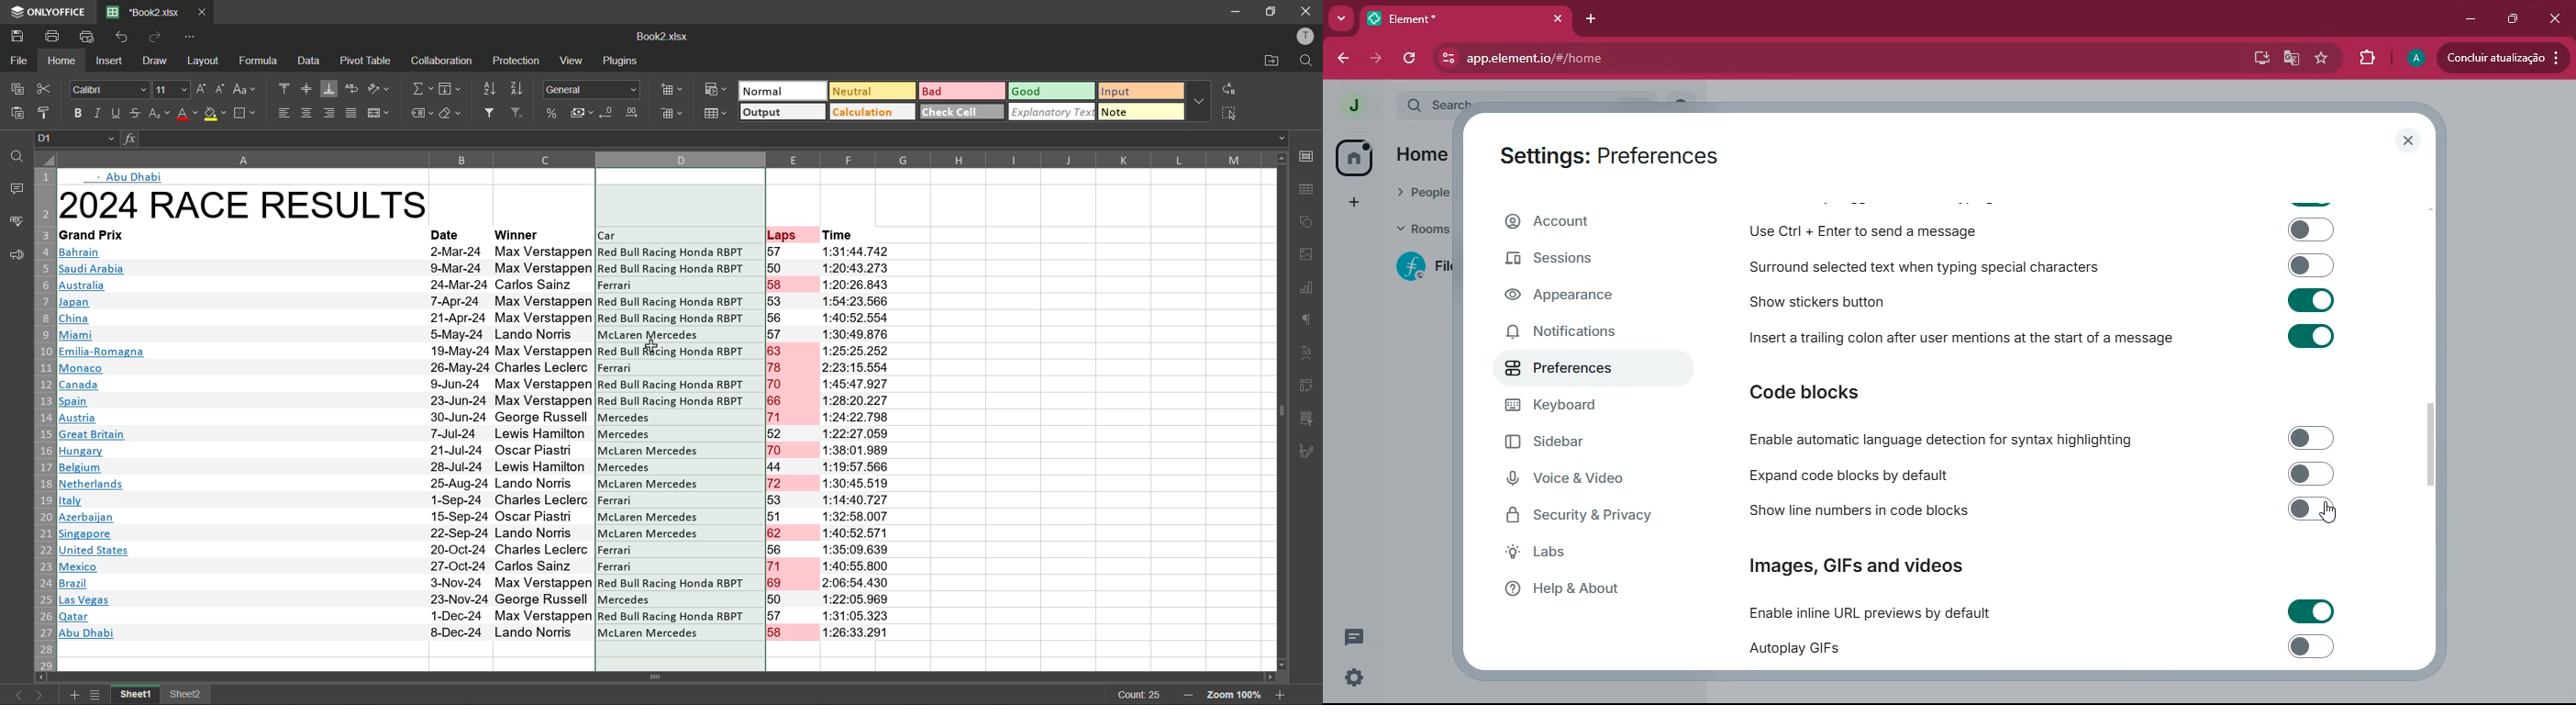 This screenshot has height=728, width=2576. Describe the element at coordinates (76, 140) in the screenshot. I see `D1` at that location.